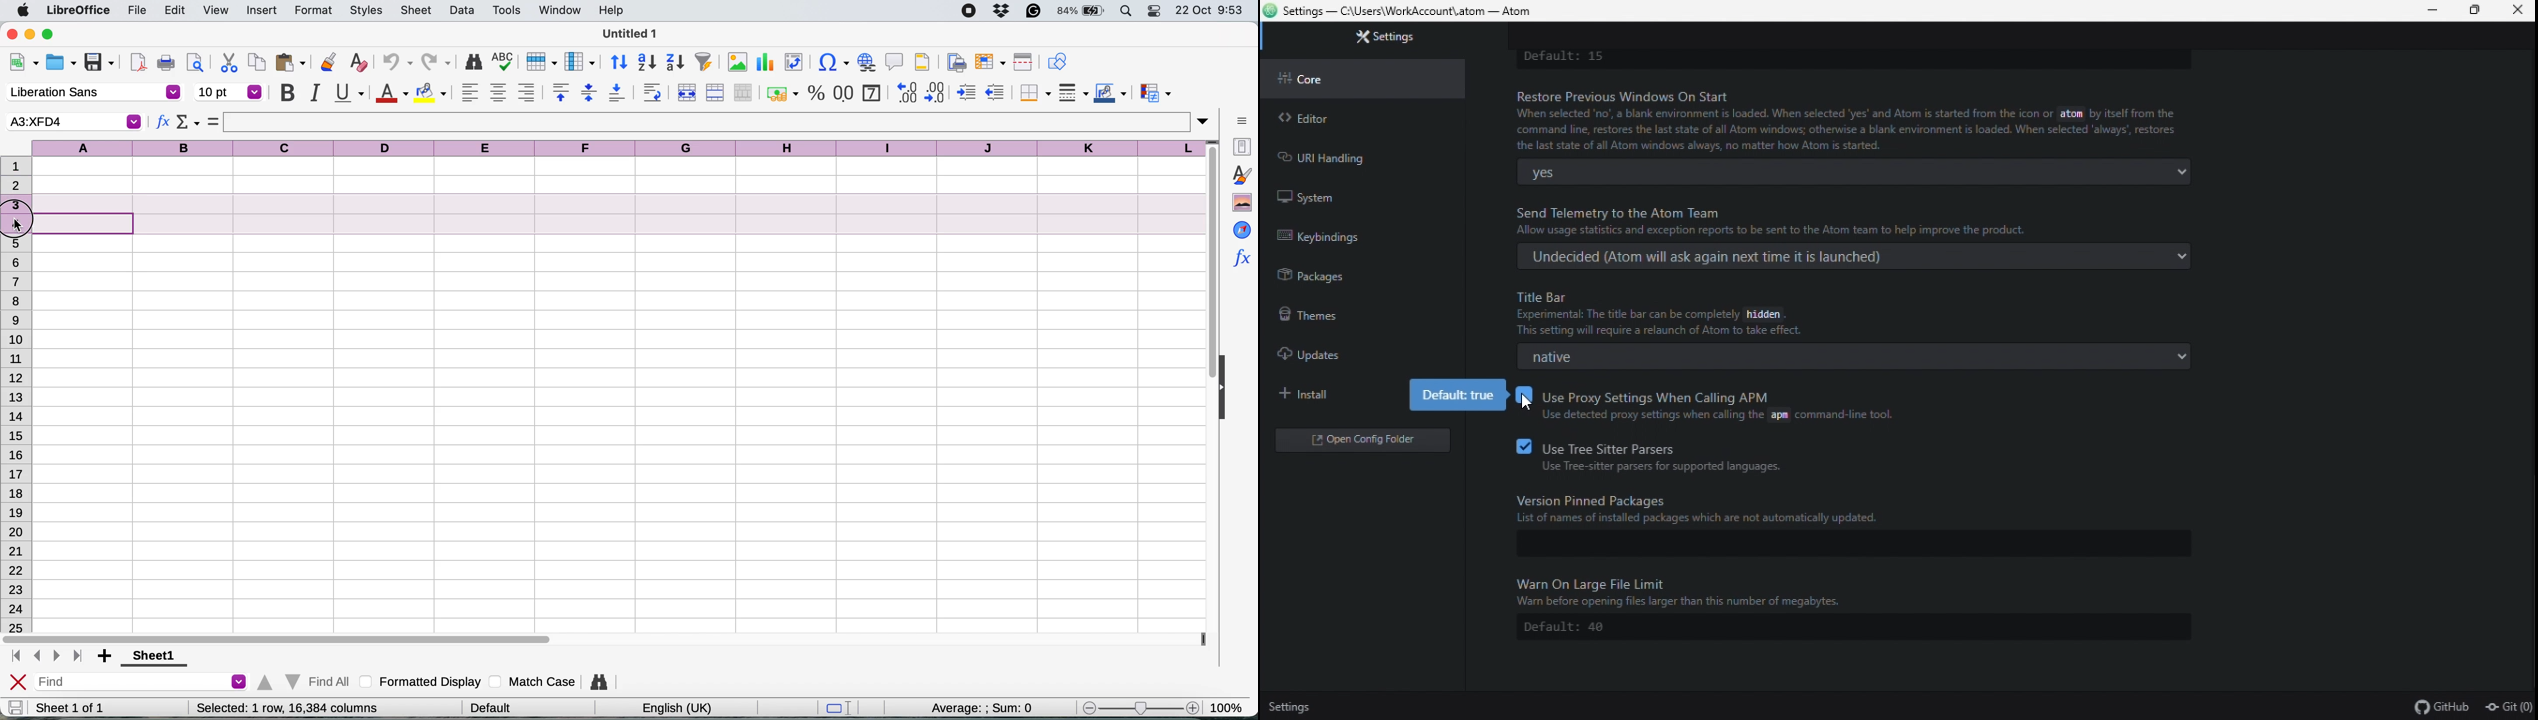  What do you see at coordinates (20, 226) in the screenshot?
I see `cursor` at bounding box center [20, 226].